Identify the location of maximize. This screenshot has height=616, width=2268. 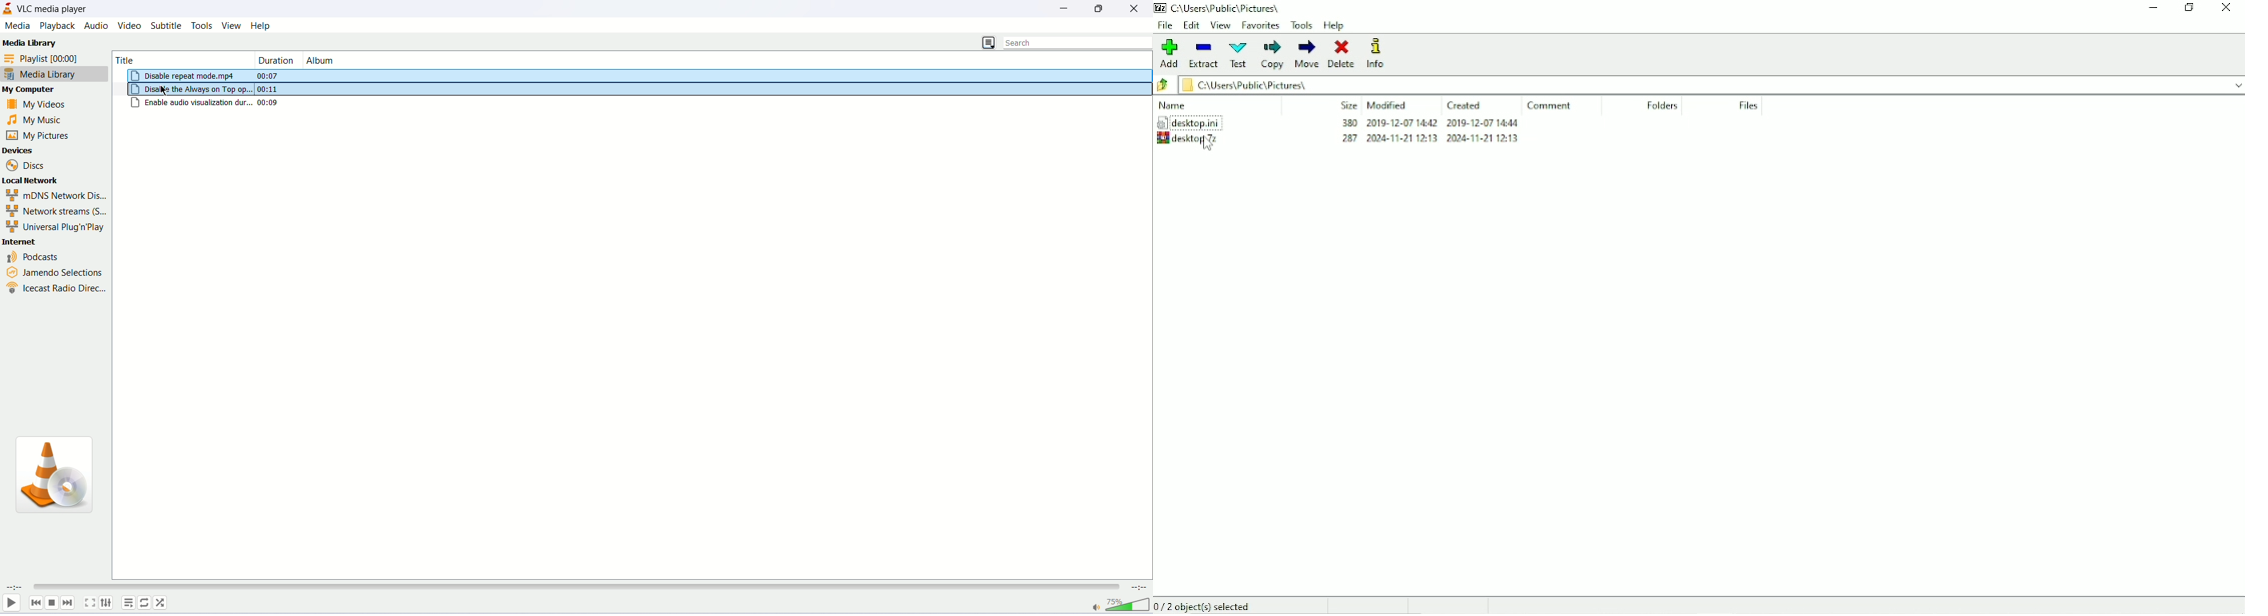
(1102, 8).